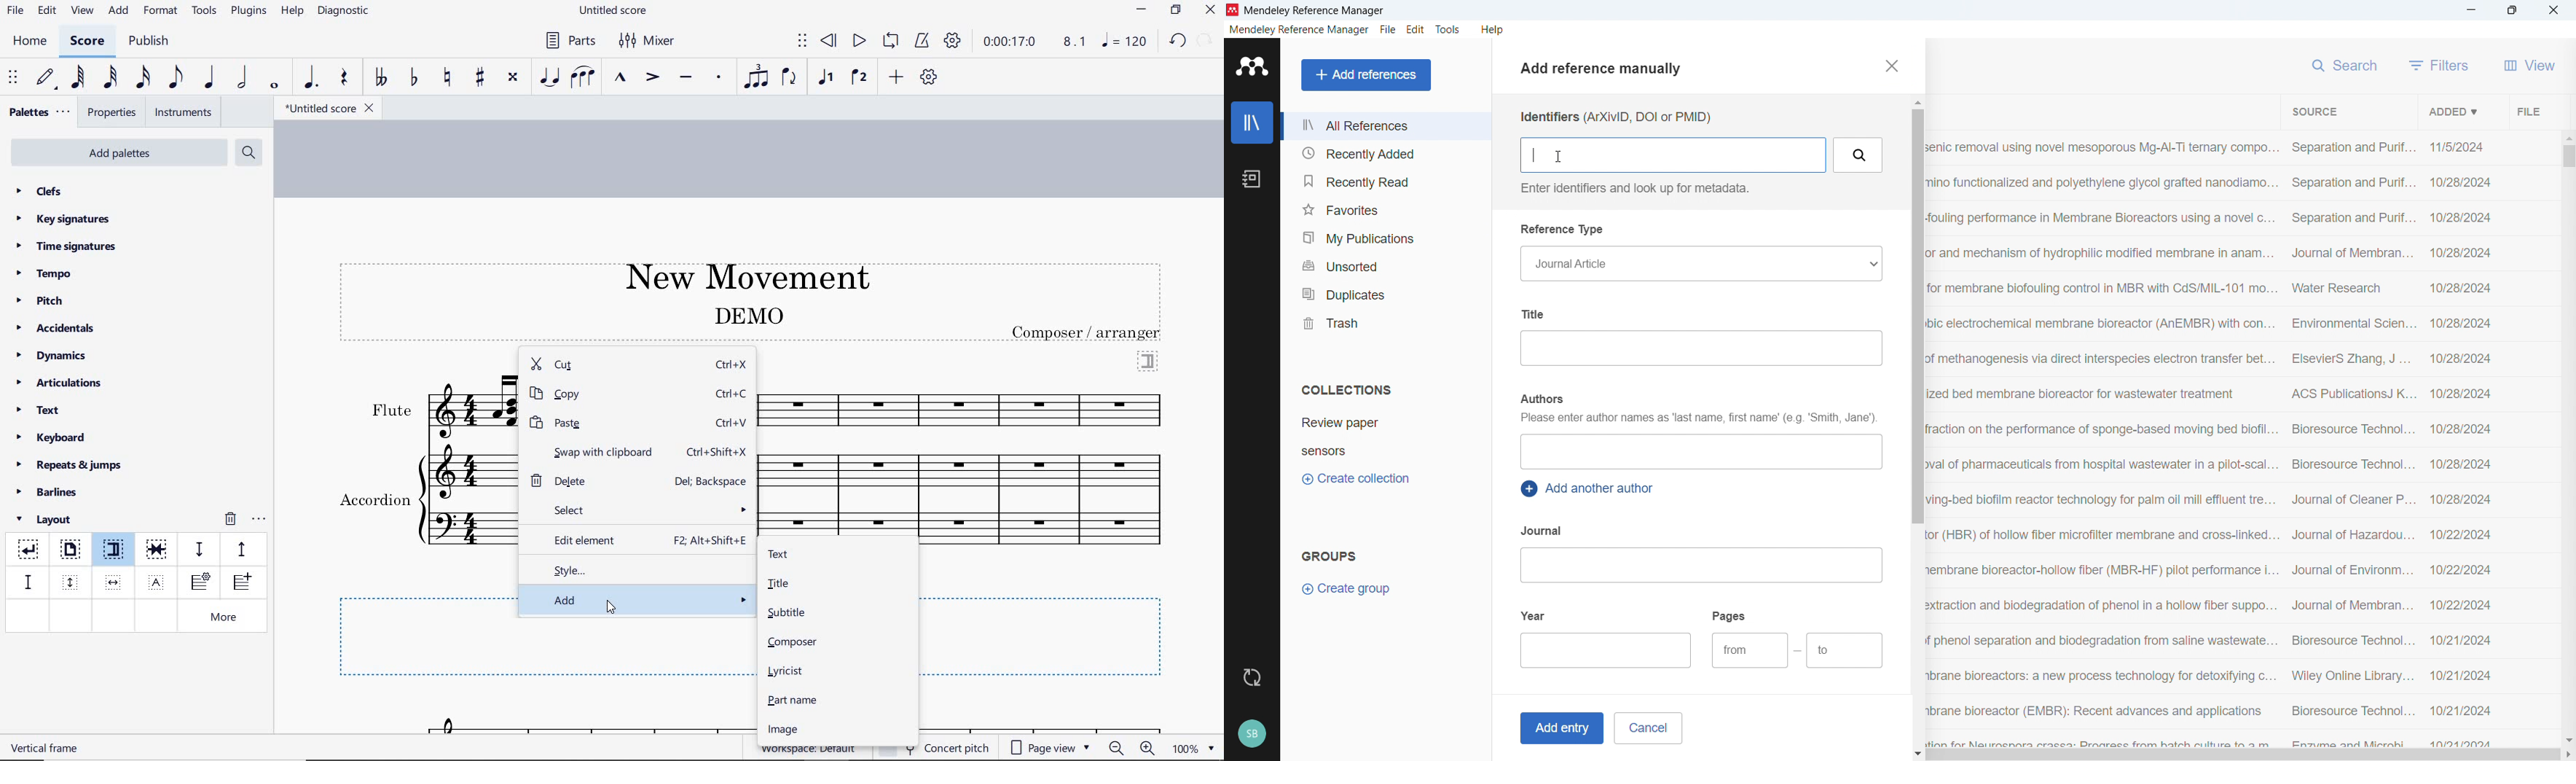 The image size is (2576, 784). Describe the element at coordinates (1700, 264) in the screenshot. I see `Reference type selection ` at that location.